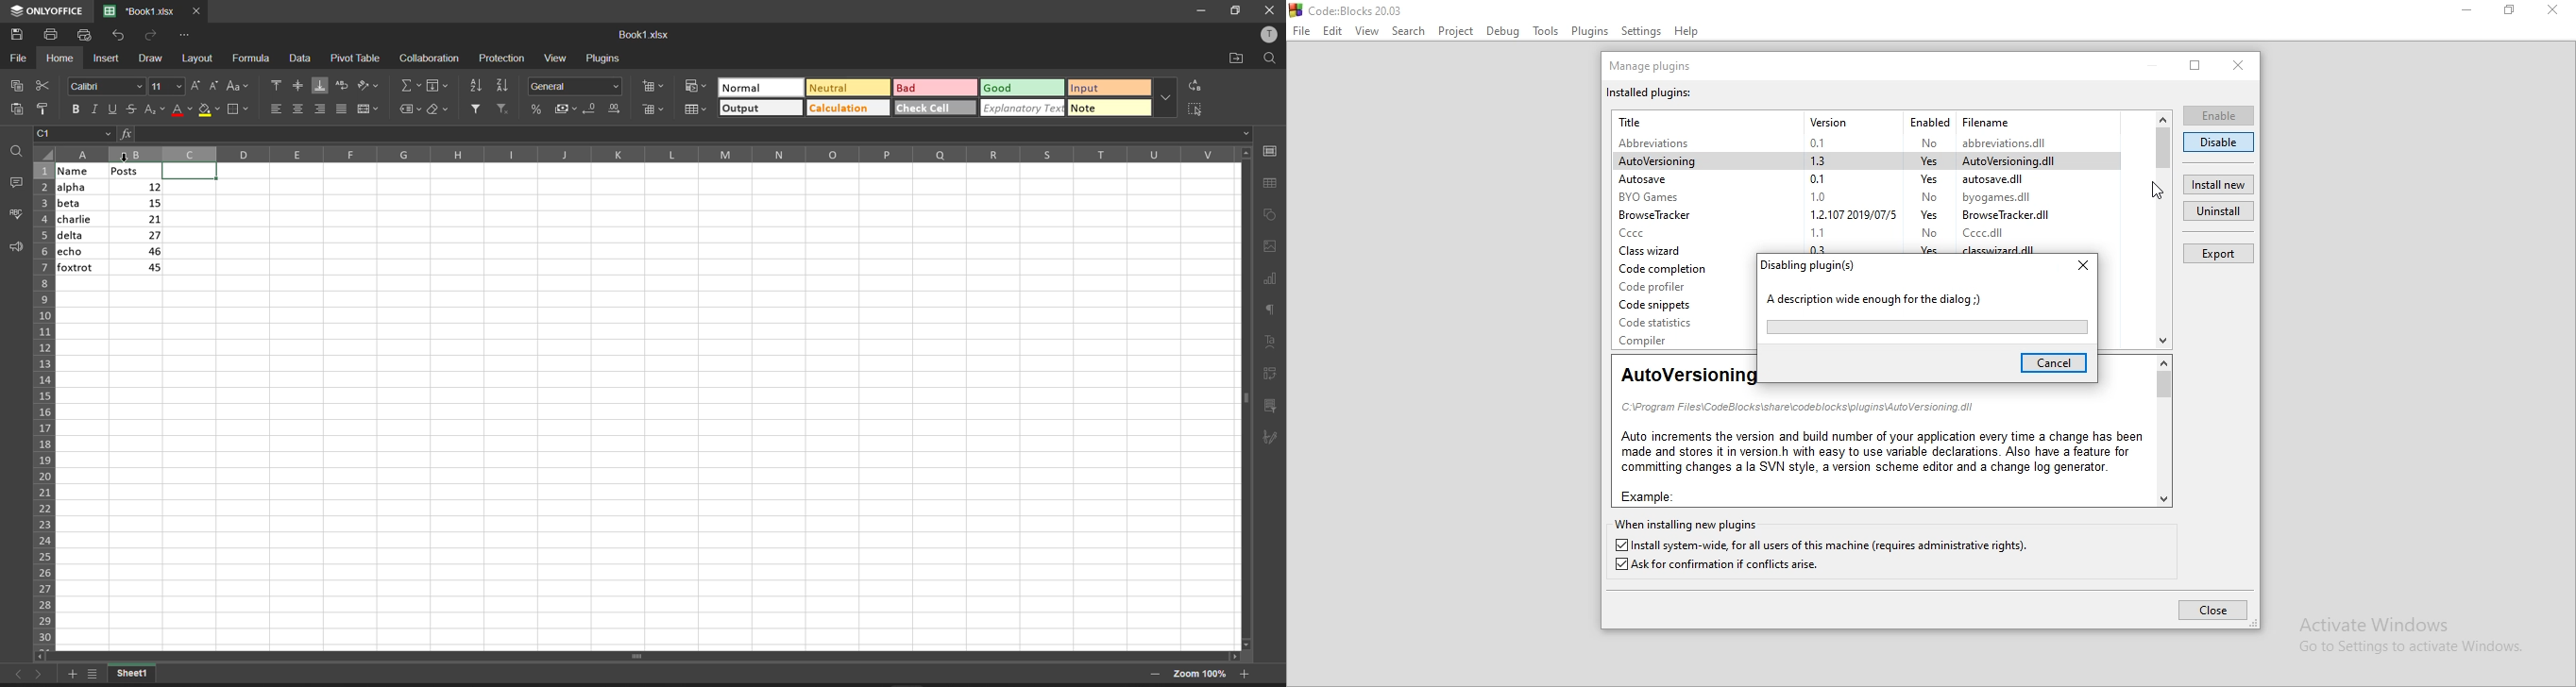 This screenshot has height=700, width=2576. I want to click on check cell, so click(928, 110).